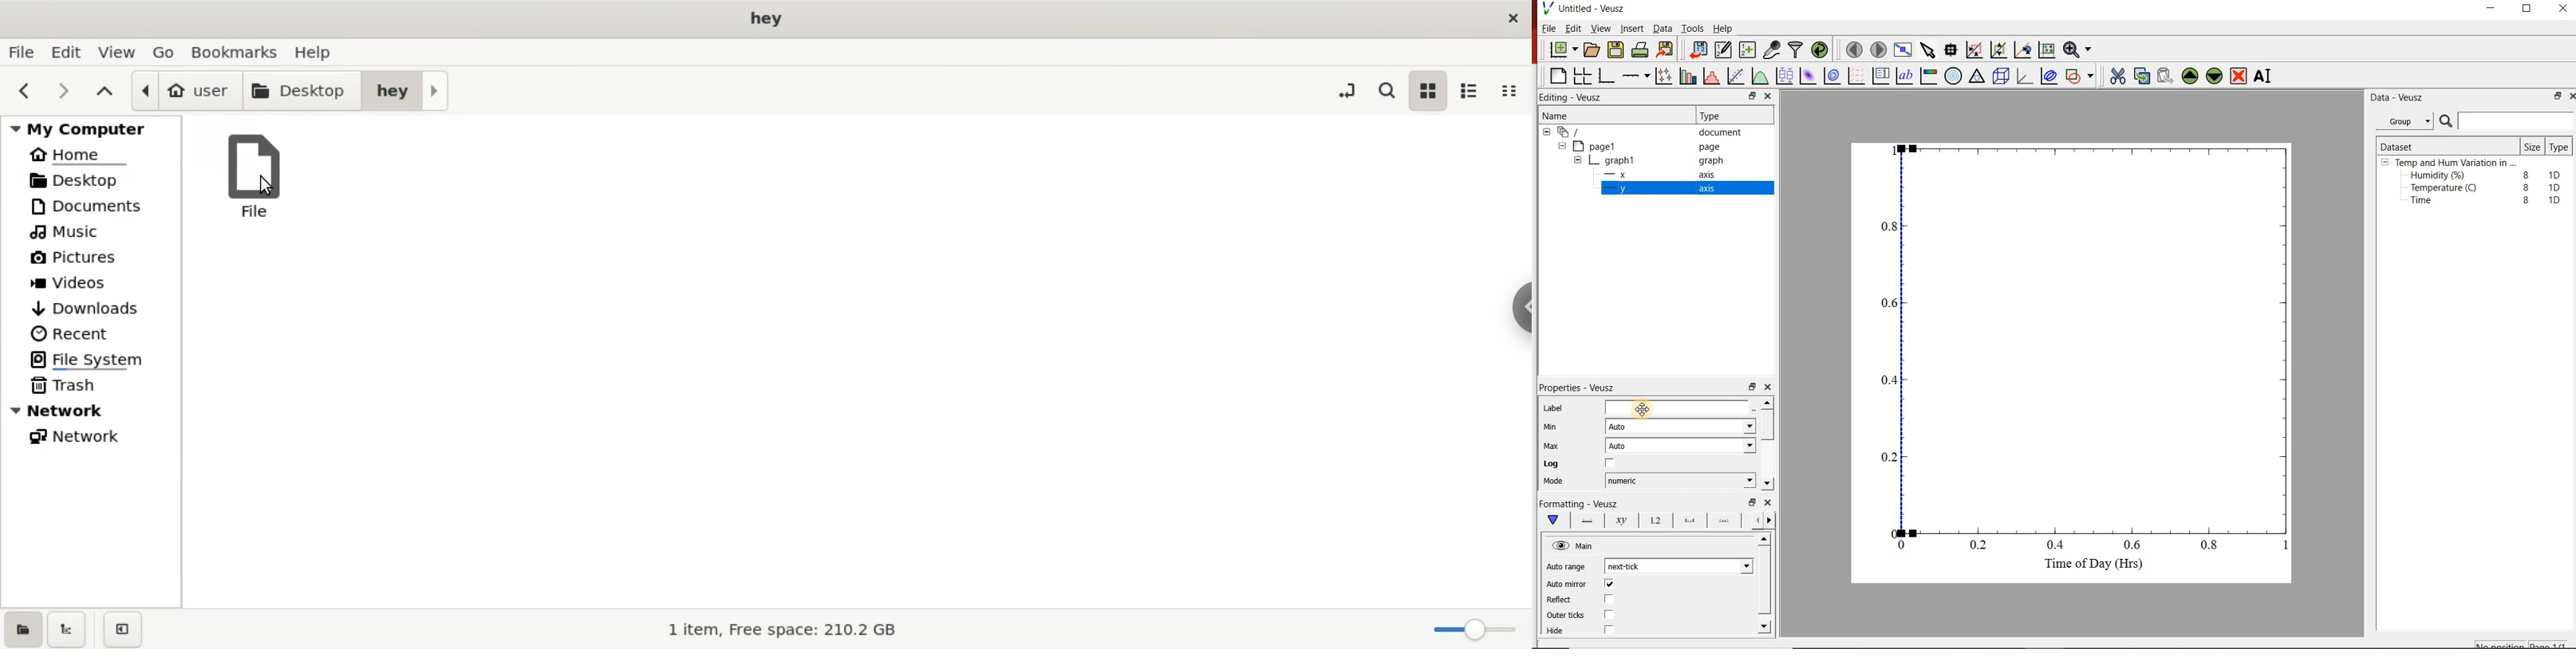  Describe the element at coordinates (2213, 547) in the screenshot. I see `0.8` at that location.